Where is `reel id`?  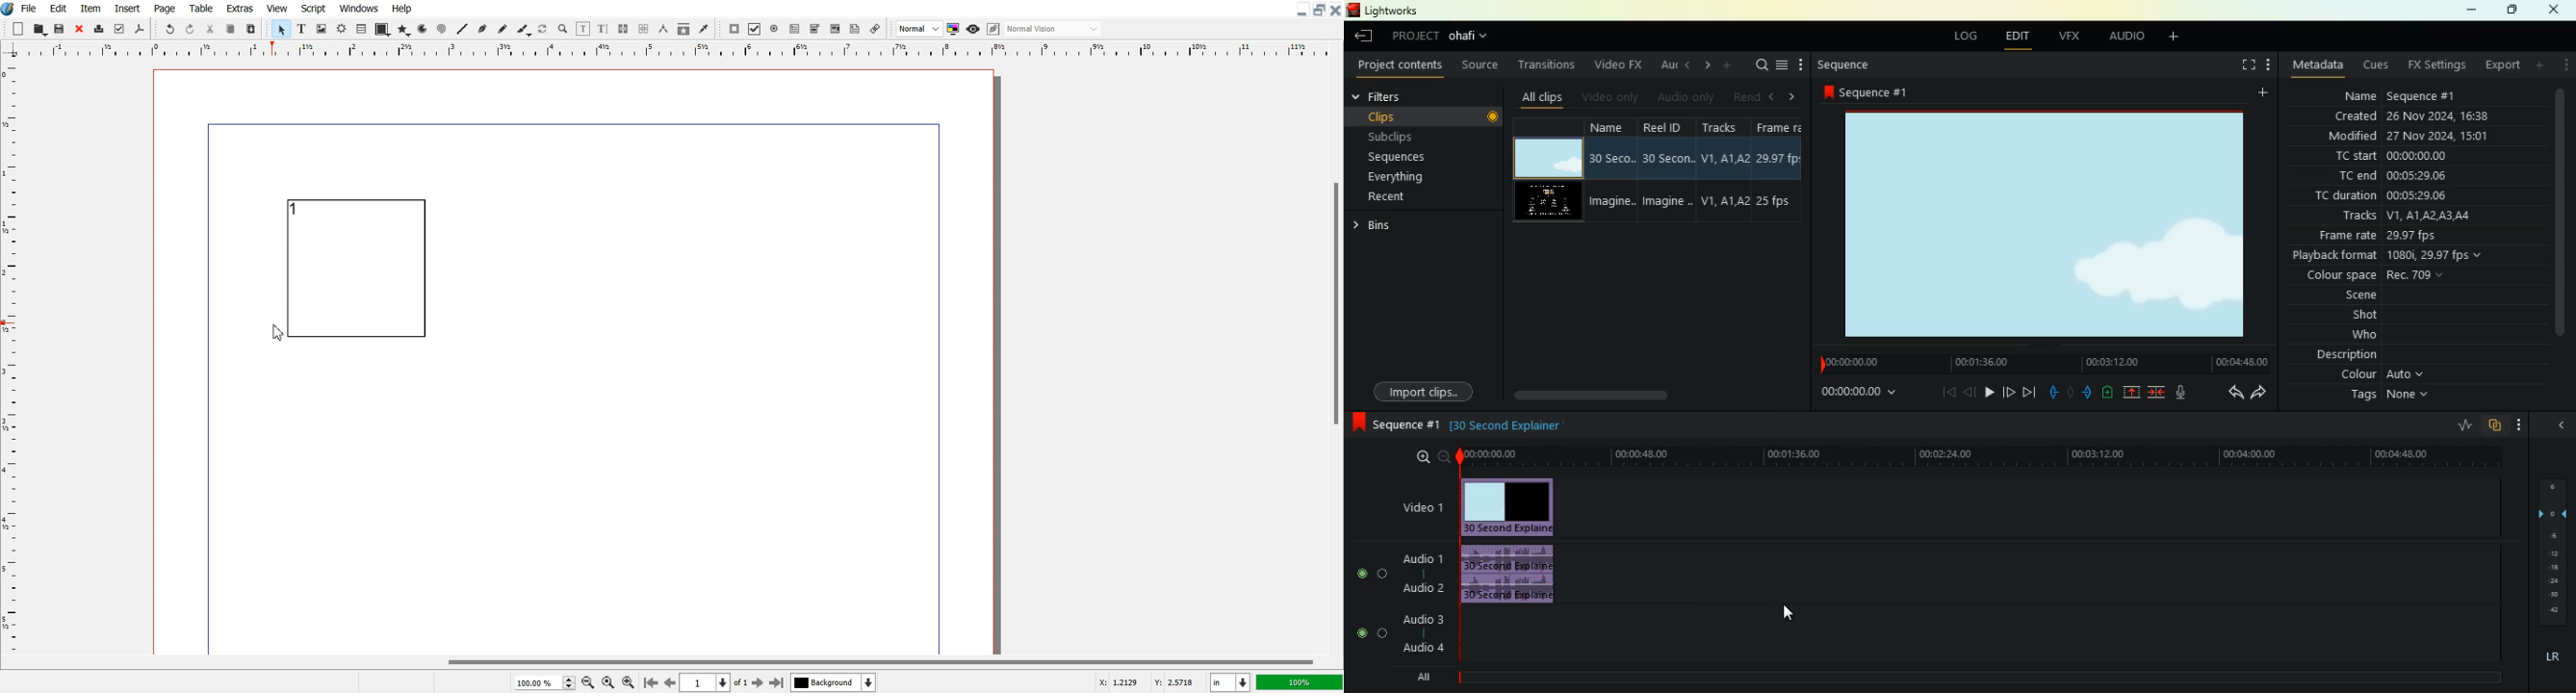 reel id is located at coordinates (1668, 168).